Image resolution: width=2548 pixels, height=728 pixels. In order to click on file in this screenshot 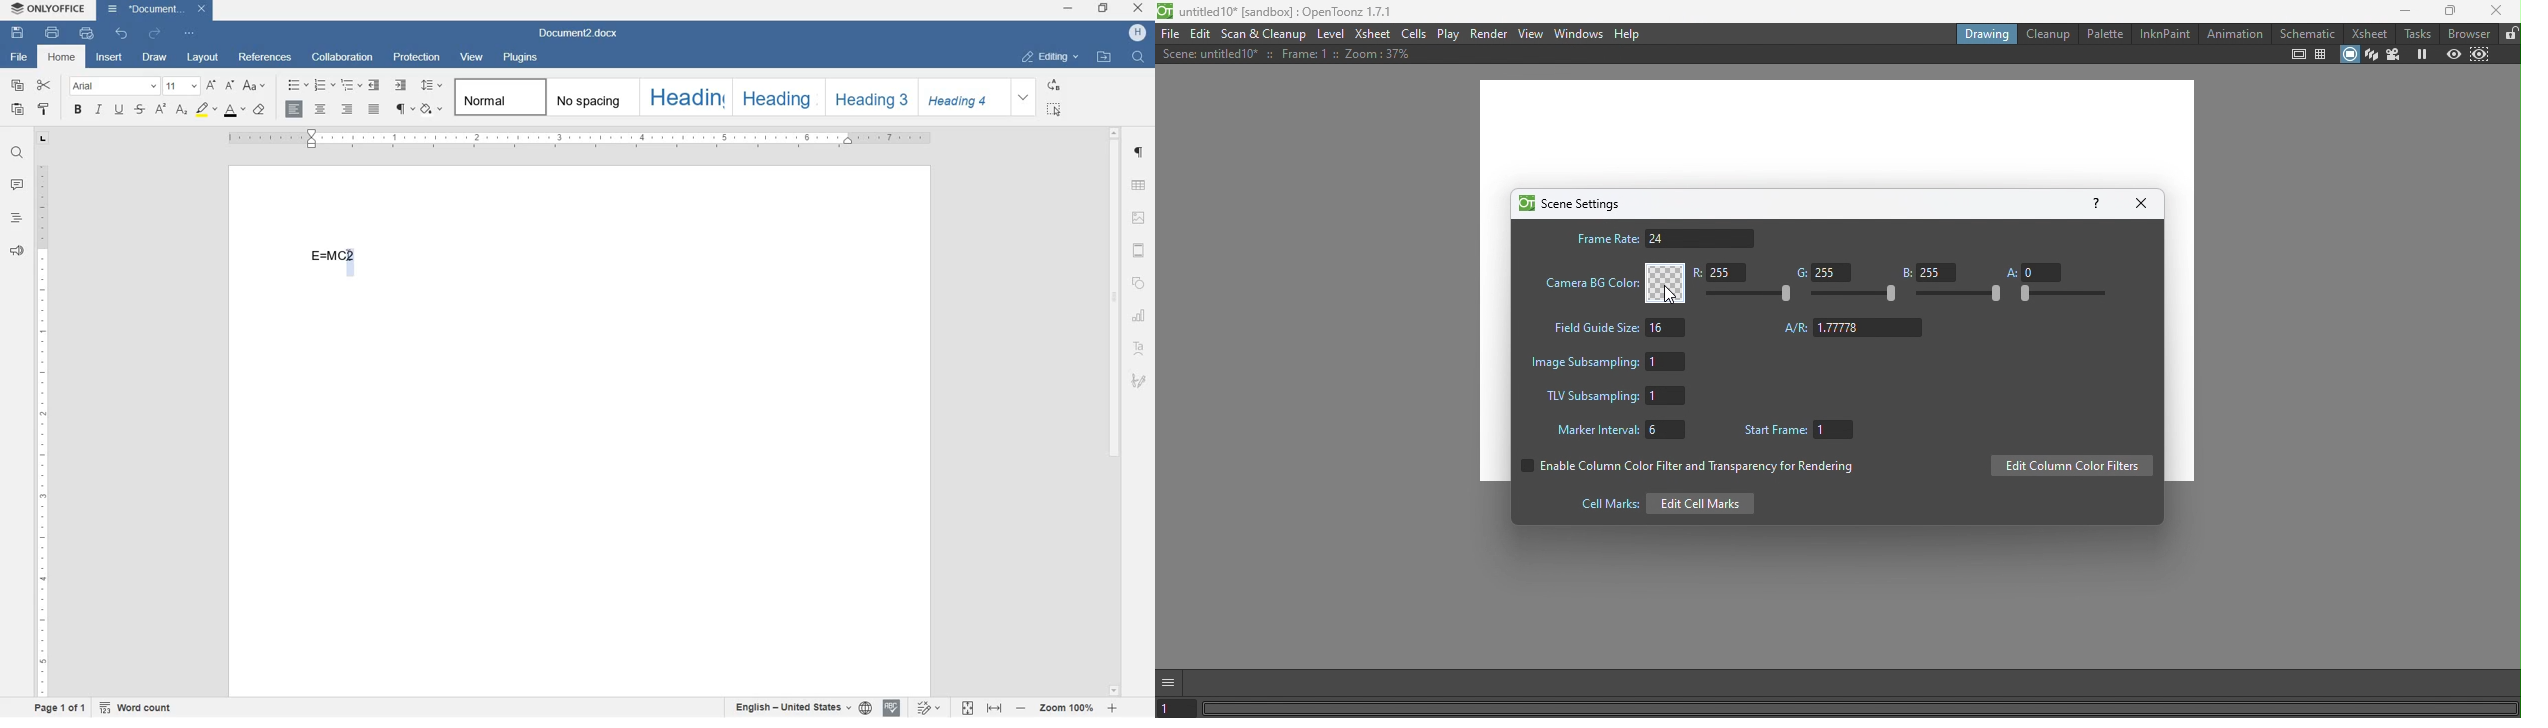, I will do `click(17, 57)`.